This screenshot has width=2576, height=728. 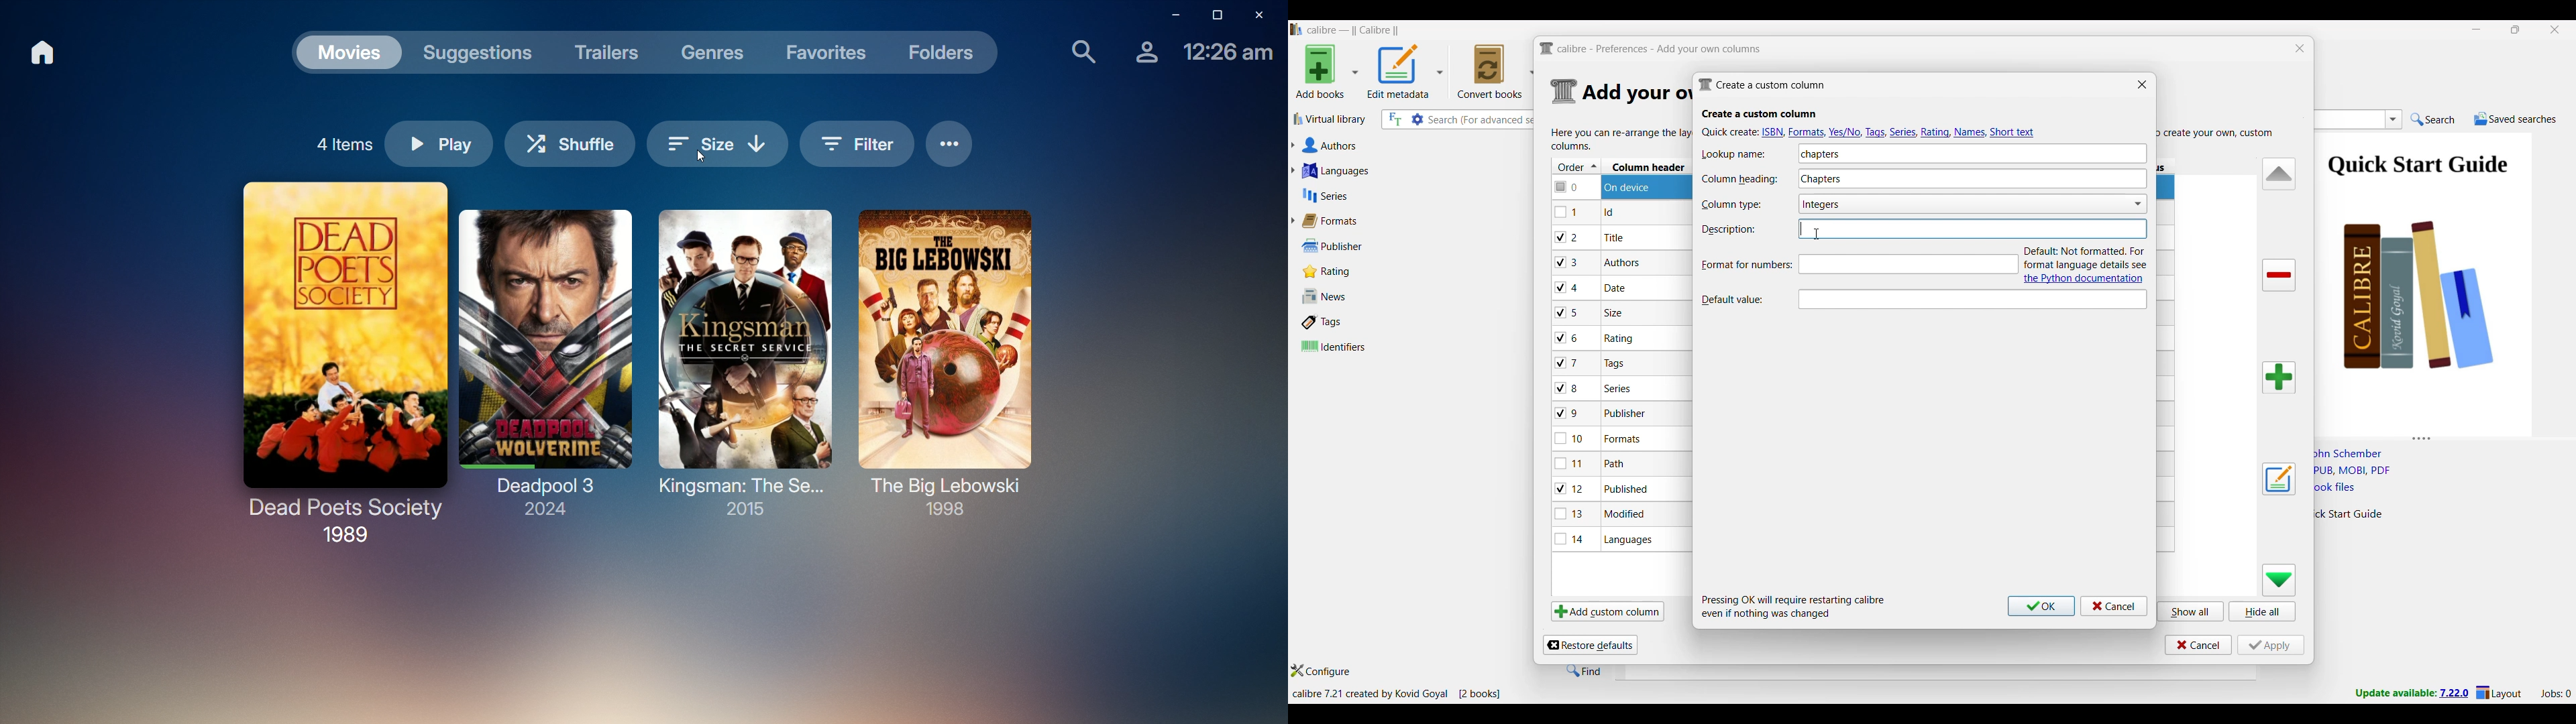 I want to click on Book preview, so click(x=2440, y=280).